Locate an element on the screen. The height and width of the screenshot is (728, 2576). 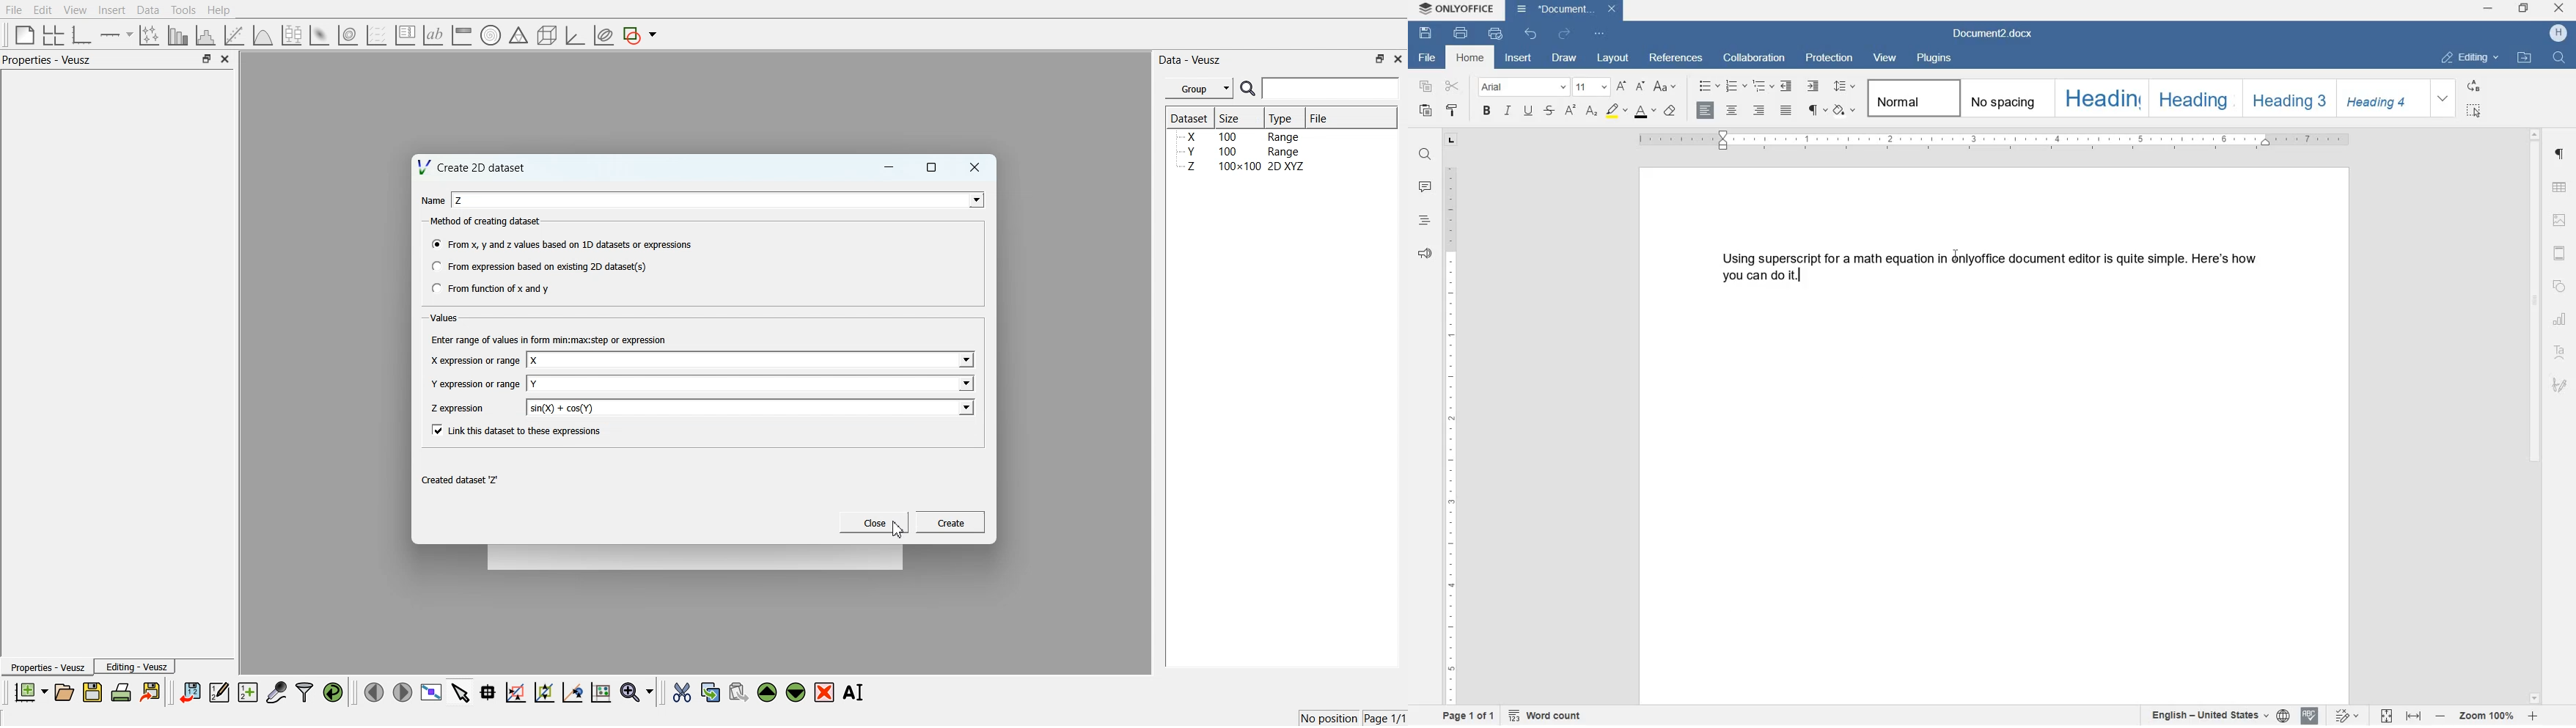
draw is located at coordinates (1569, 58).